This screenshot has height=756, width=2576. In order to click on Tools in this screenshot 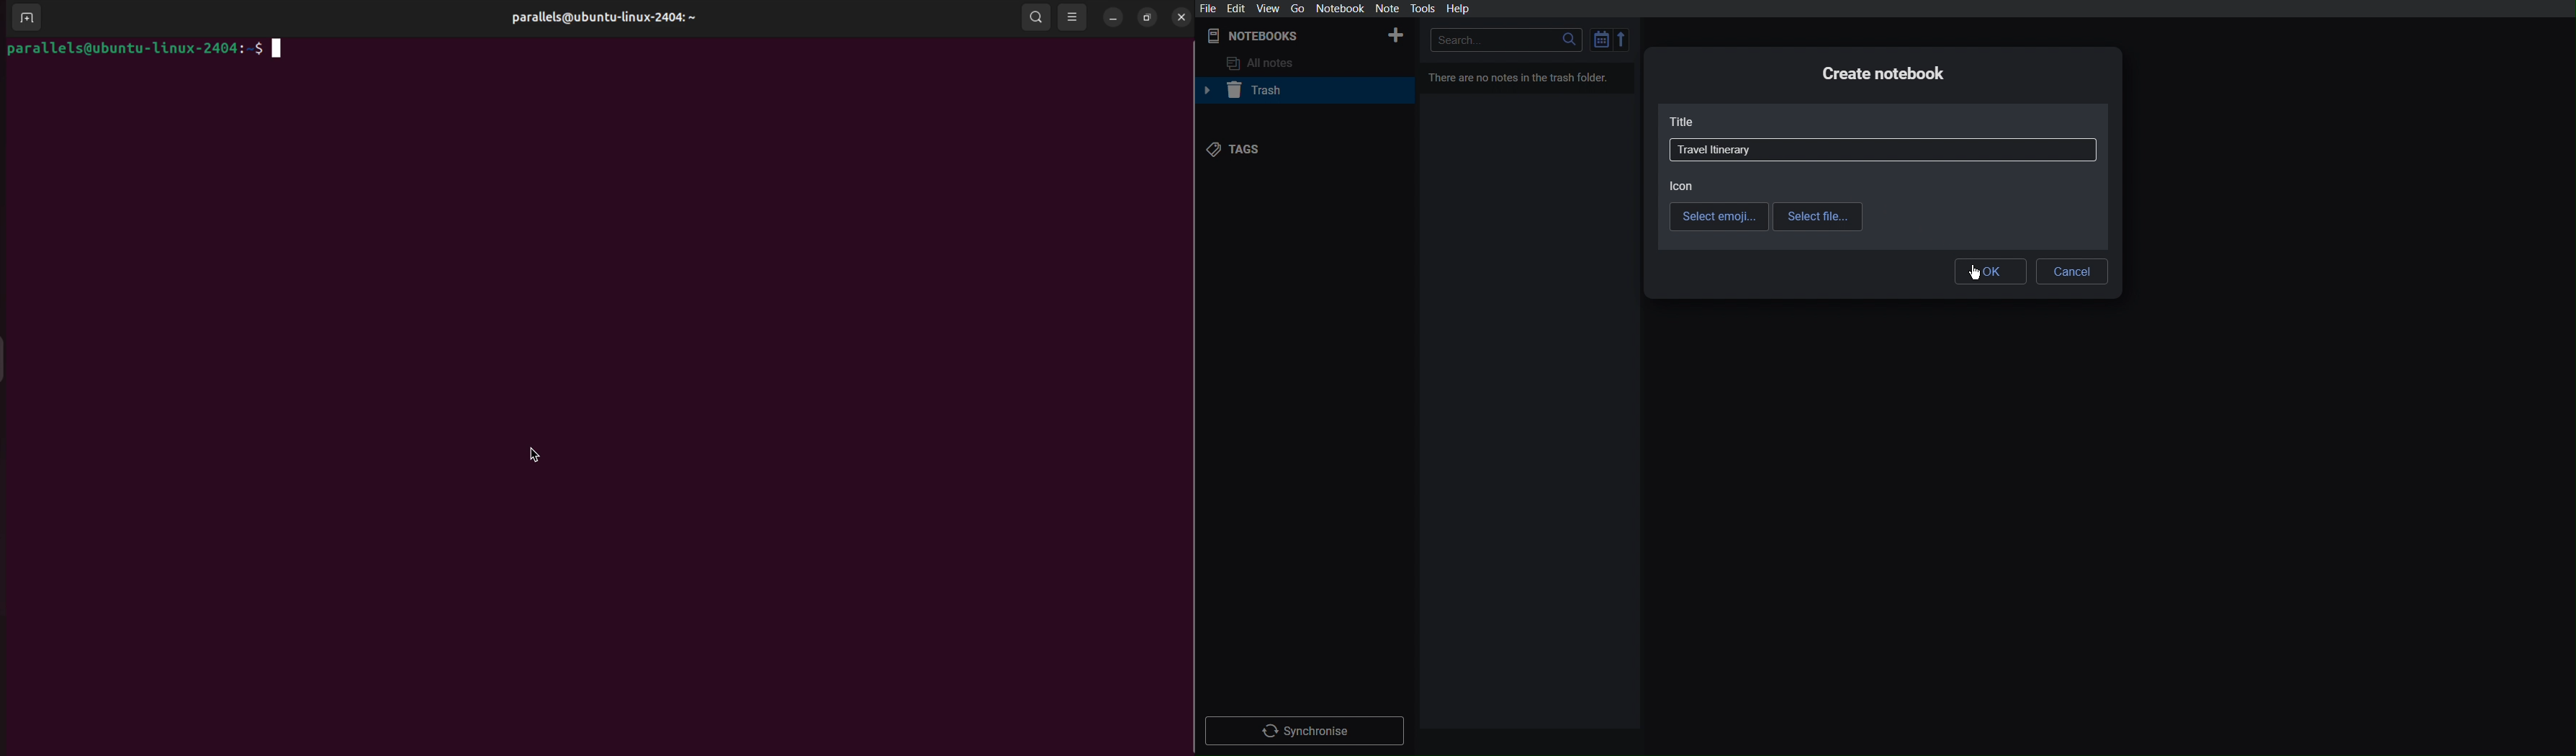, I will do `click(1422, 8)`.